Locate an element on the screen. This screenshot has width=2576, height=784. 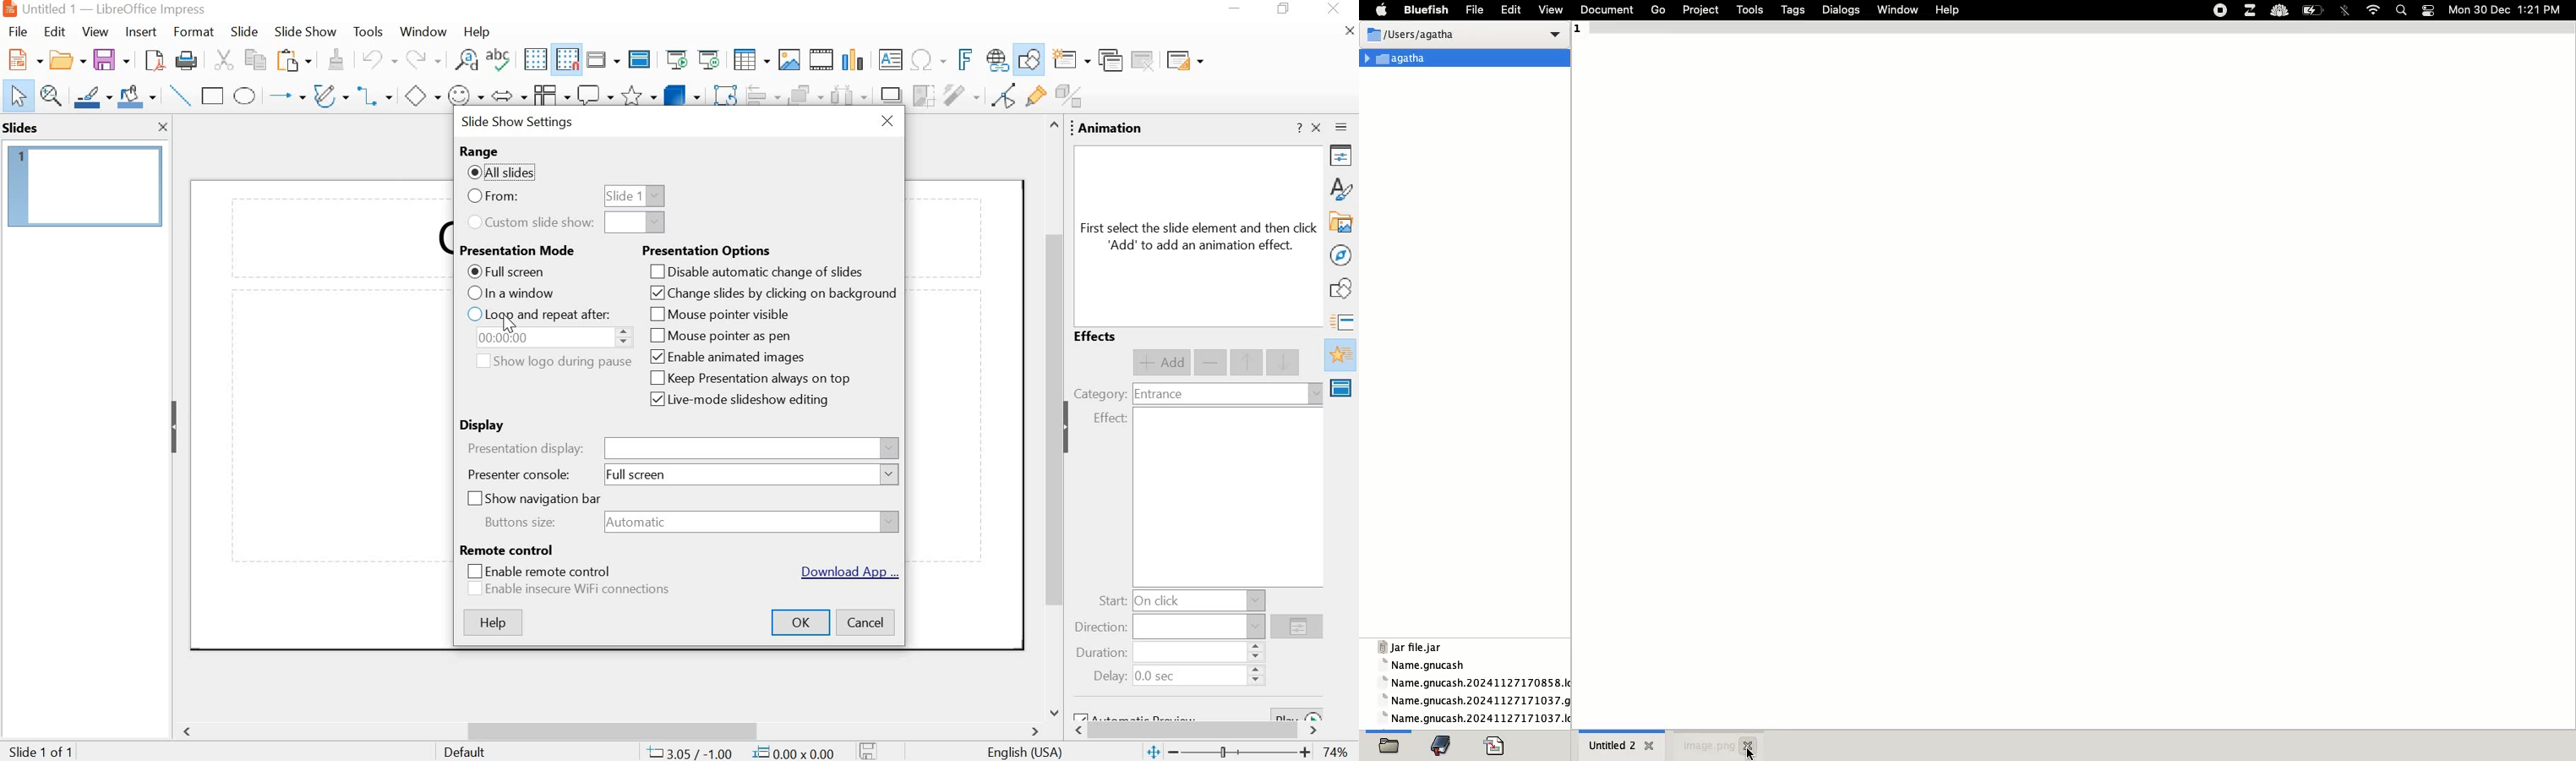
file is located at coordinates (1475, 11).